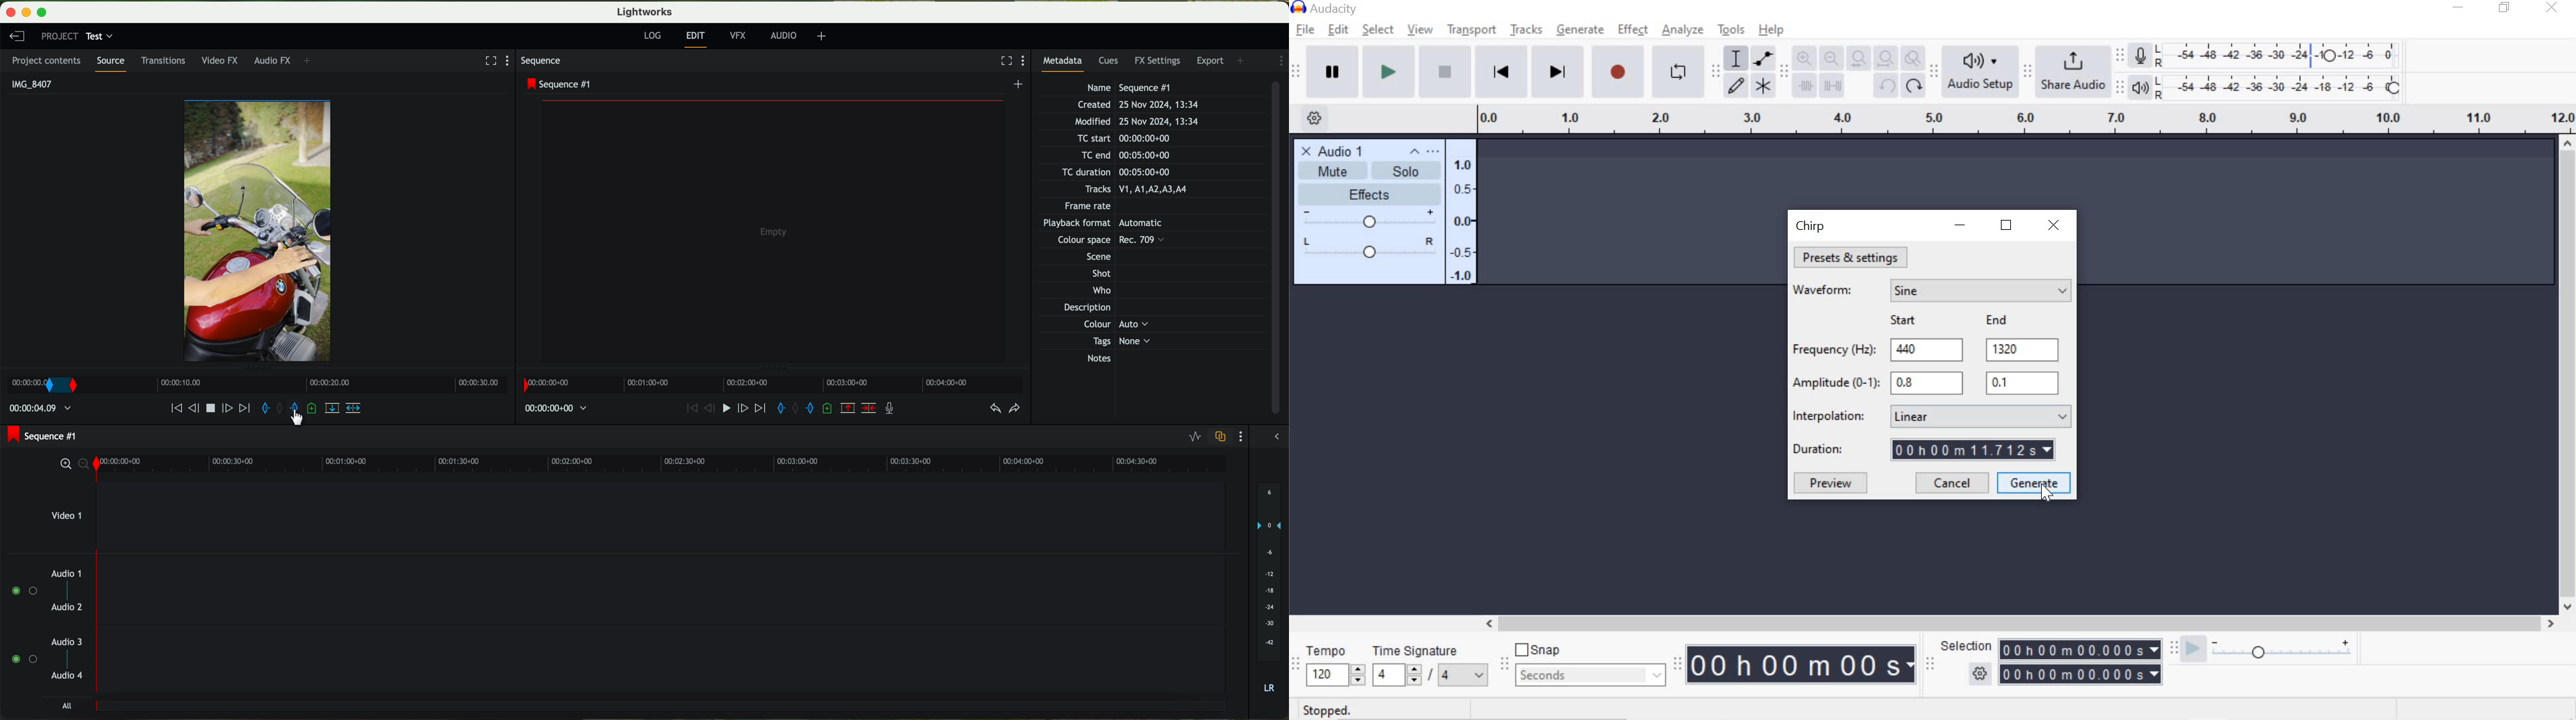 Image resolution: width=2576 pixels, height=728 pixels. Describe the element at coordinates (271, 61) in the screenshot. I see `audio FX` at that location.